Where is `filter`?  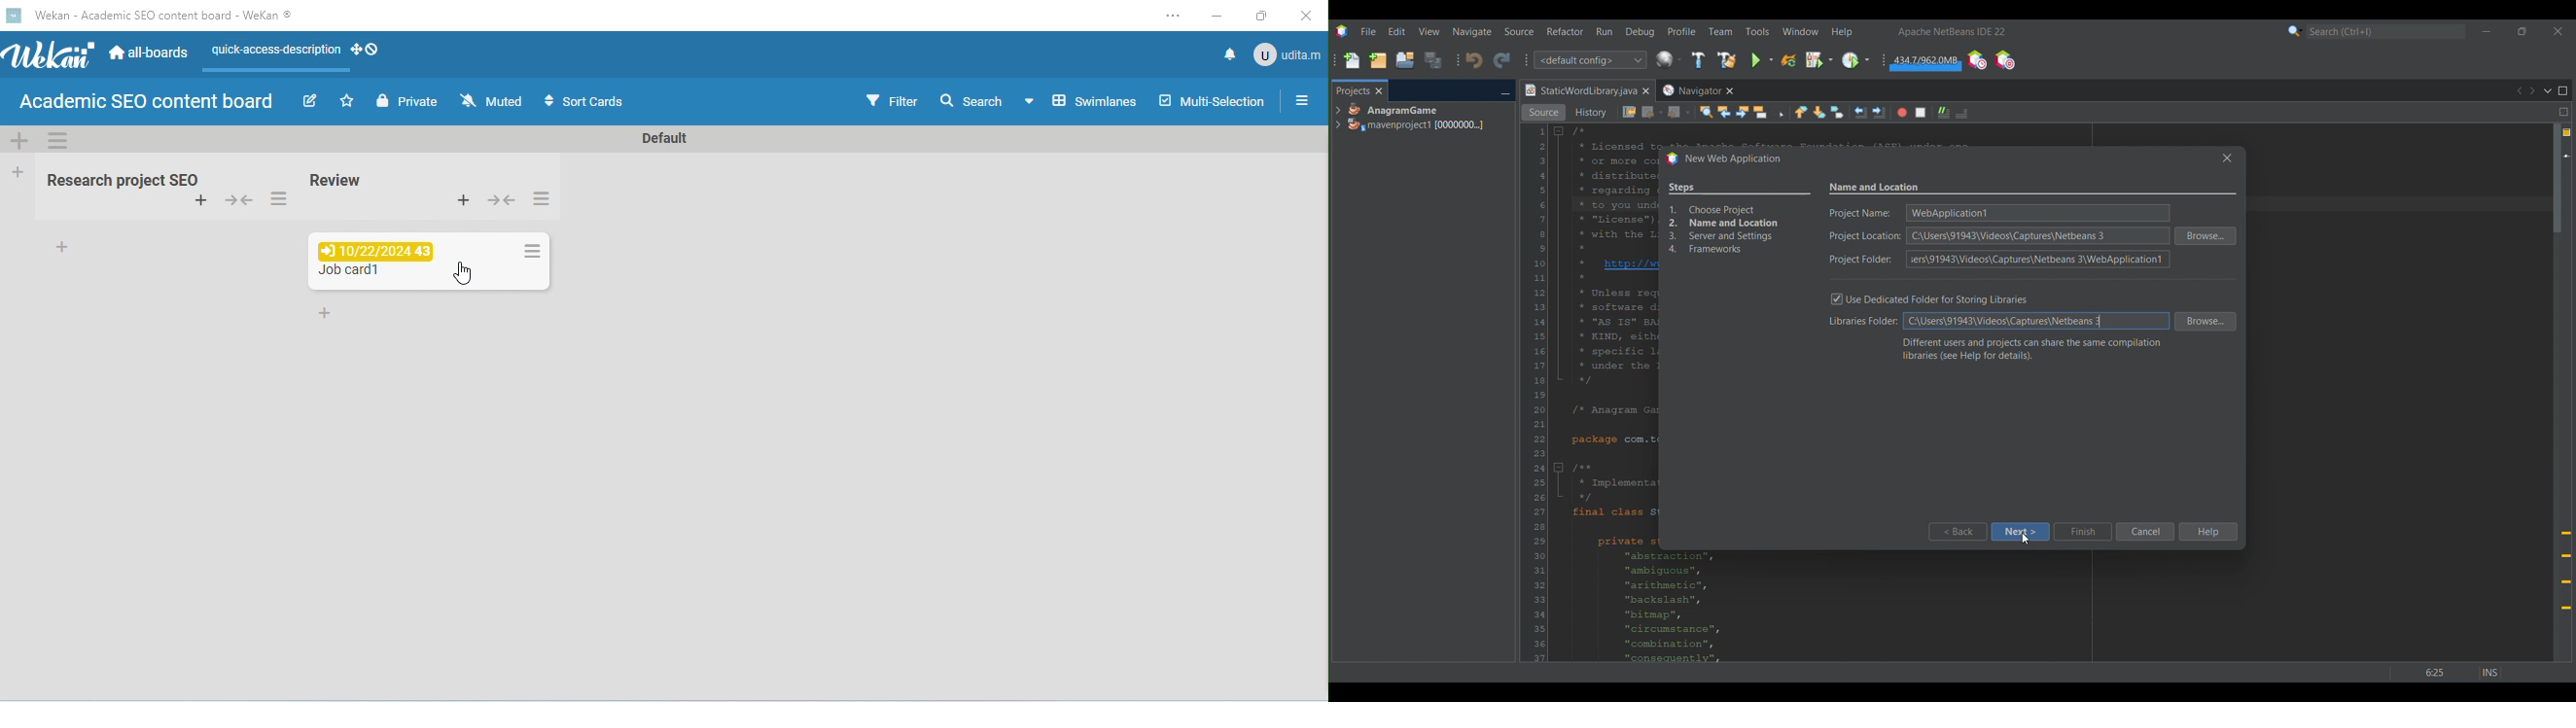 filter is located at coordinates (891, 99).